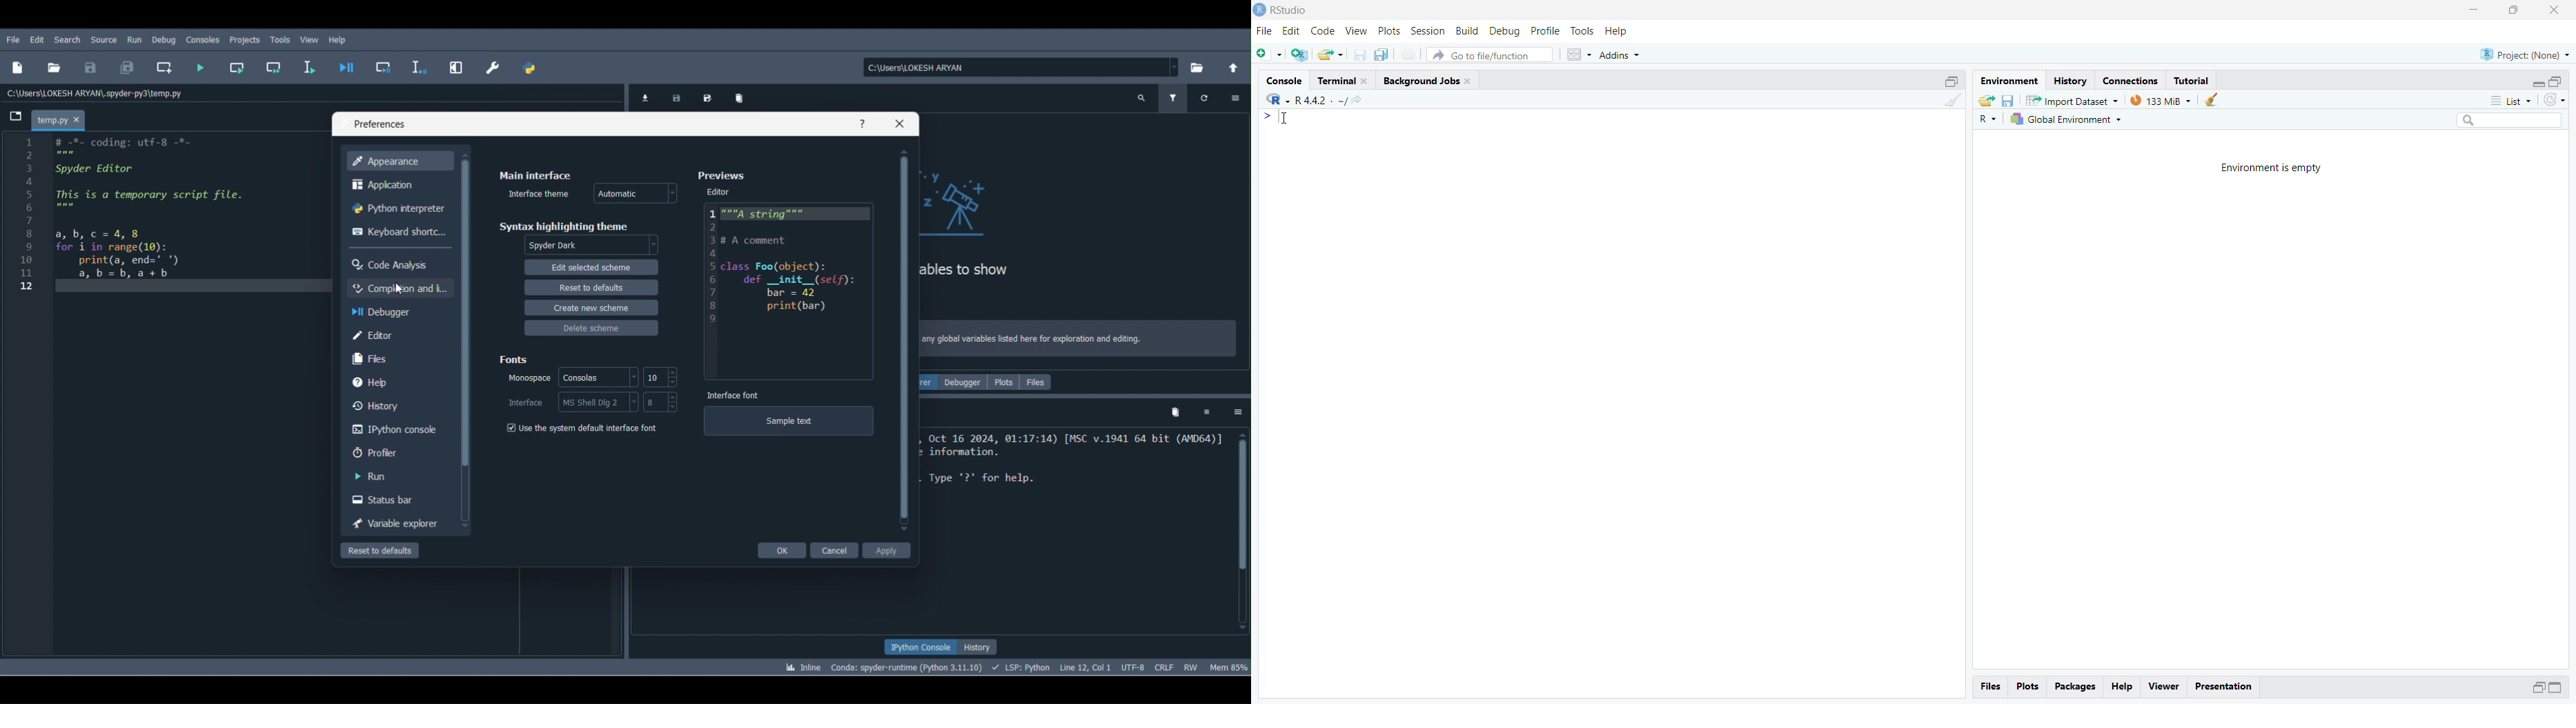 This screenshot has height=728, width=2576. Describe the element at coordinates (536, 69) in the screenshot. I see `PYTHONPATH manager` at that location.